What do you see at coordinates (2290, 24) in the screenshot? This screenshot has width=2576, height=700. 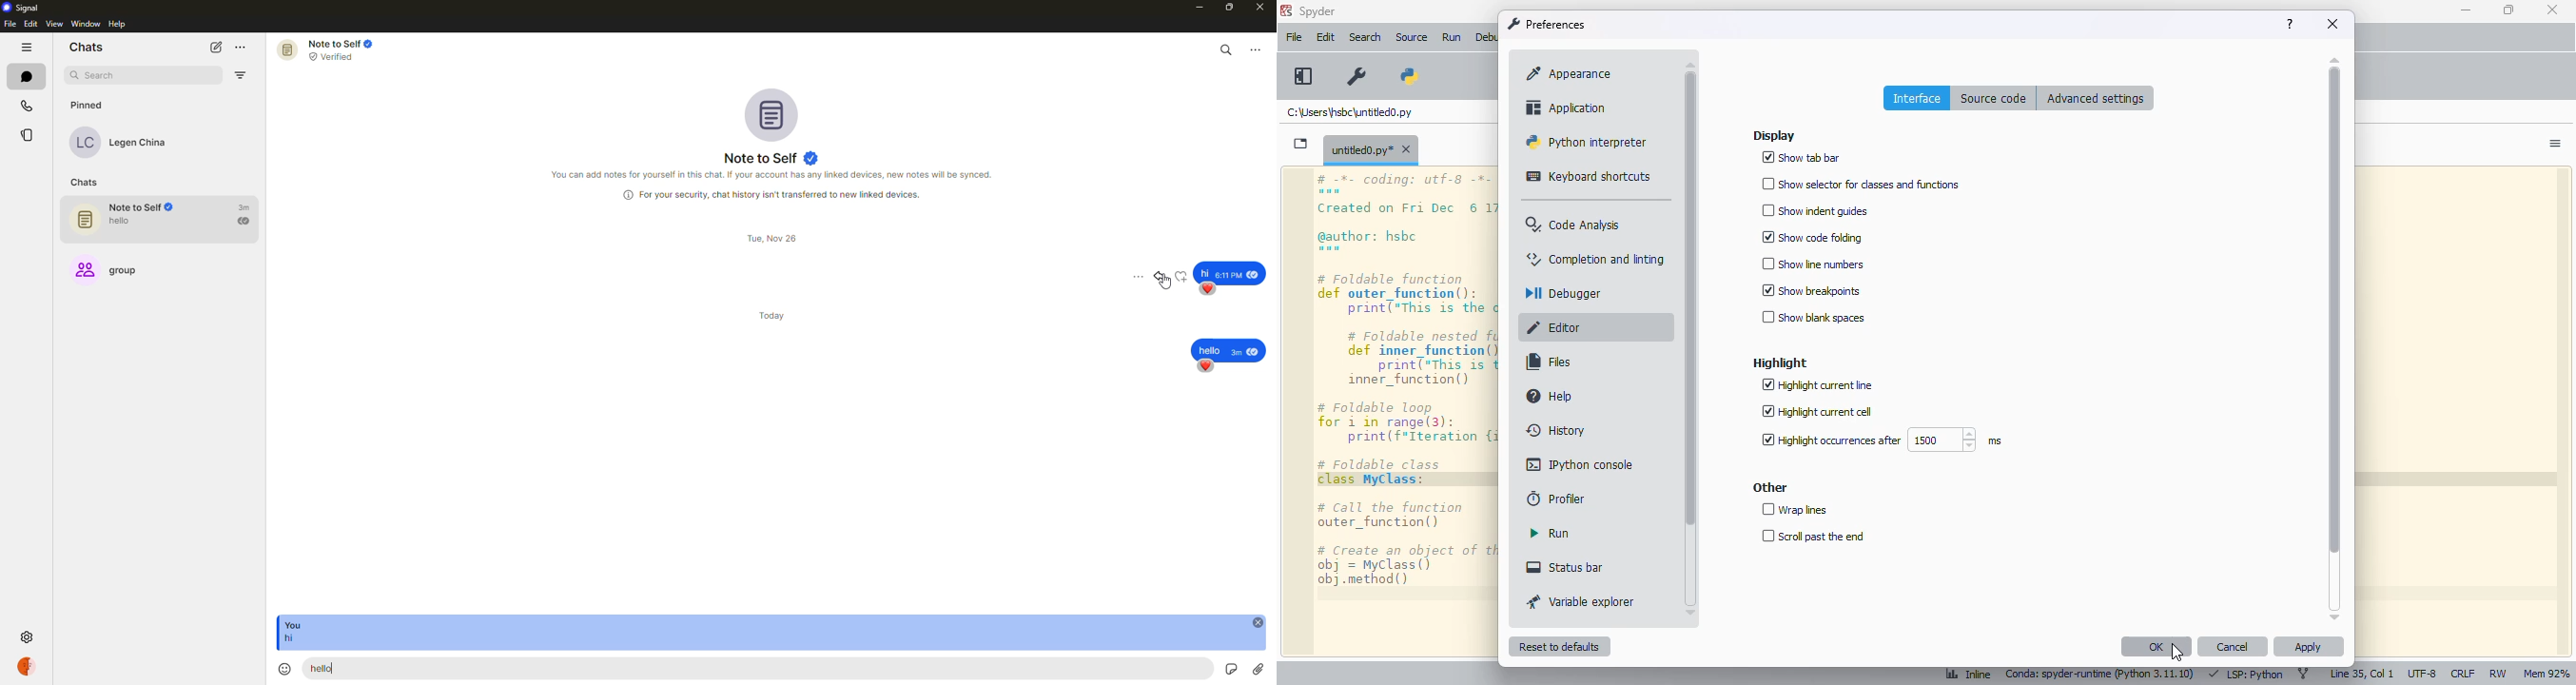 I see `help` at bounding box center [2290, 24].